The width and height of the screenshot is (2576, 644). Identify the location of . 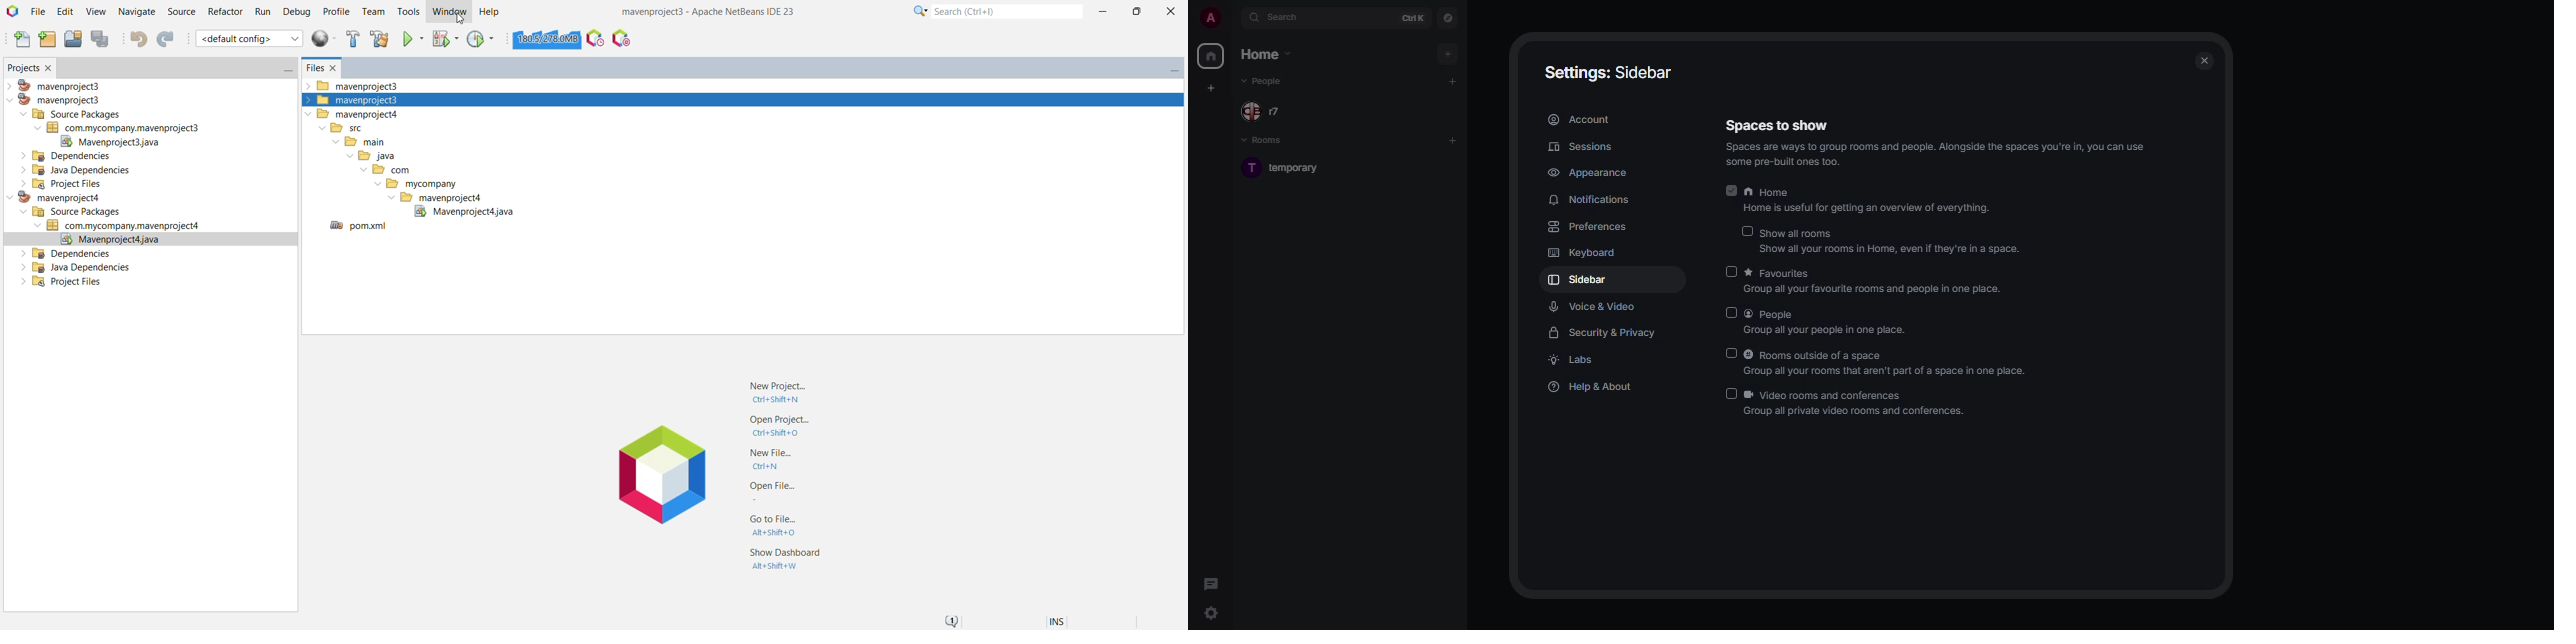
(1777, 126).